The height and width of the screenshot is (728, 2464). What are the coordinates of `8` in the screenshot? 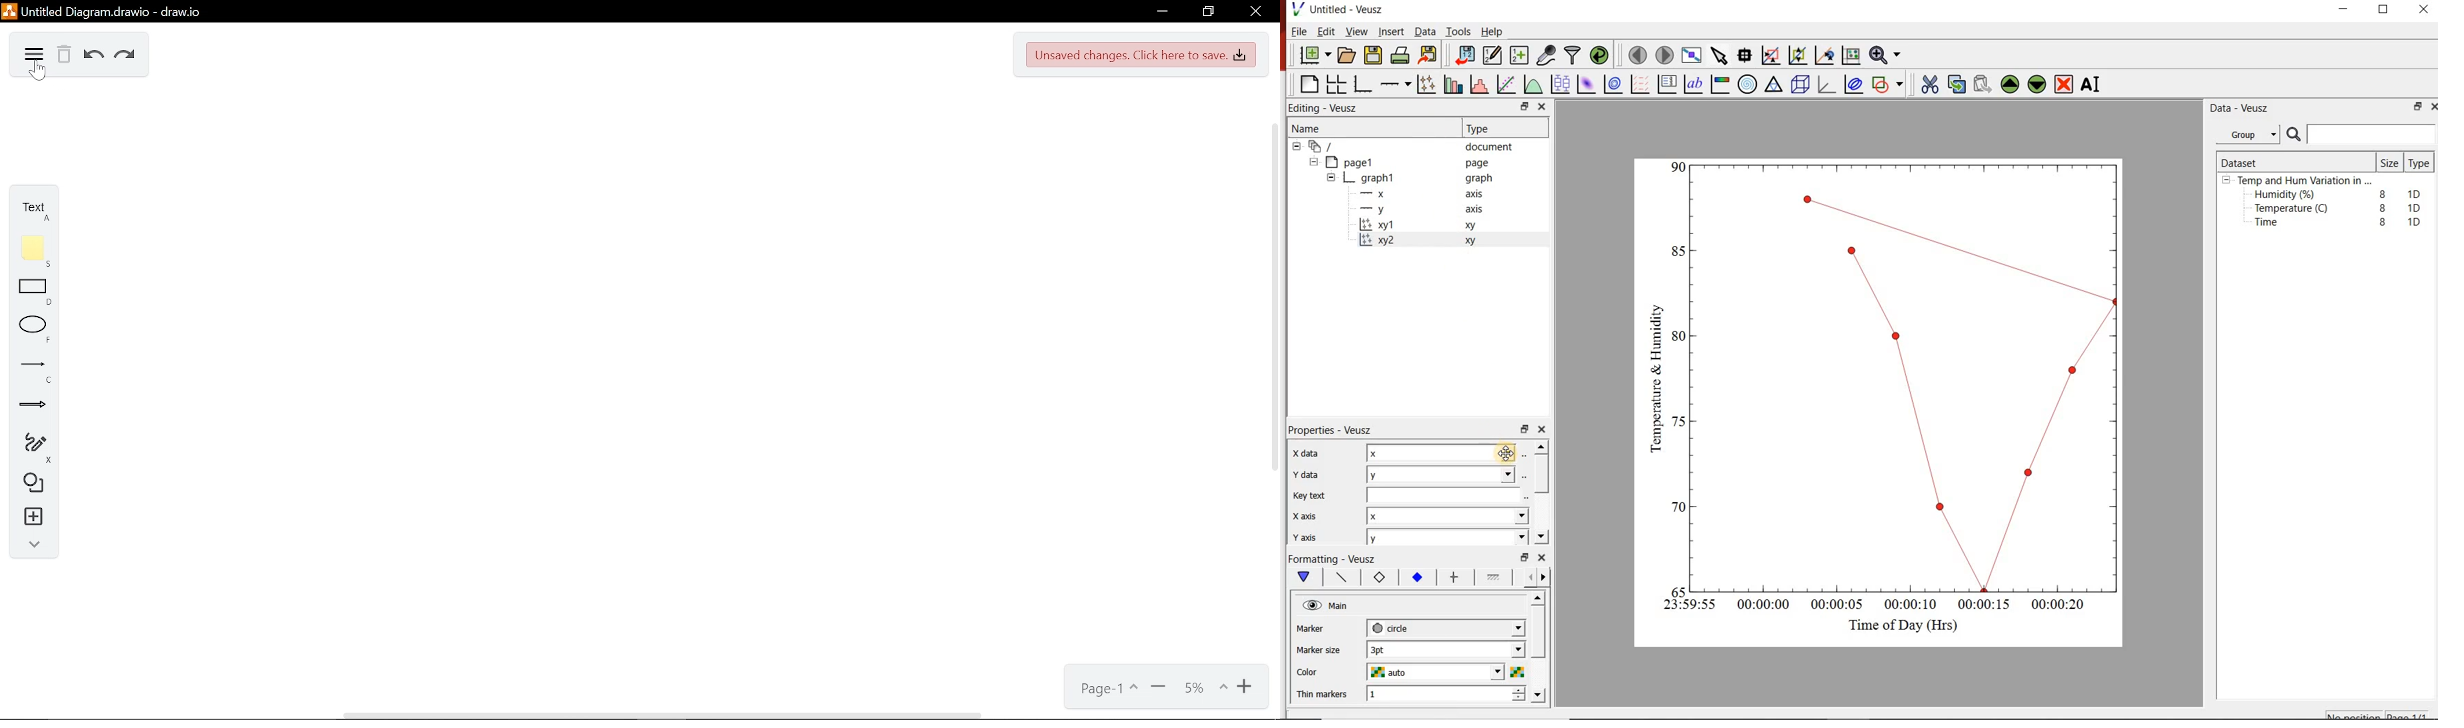 It's located at (2381, 207).